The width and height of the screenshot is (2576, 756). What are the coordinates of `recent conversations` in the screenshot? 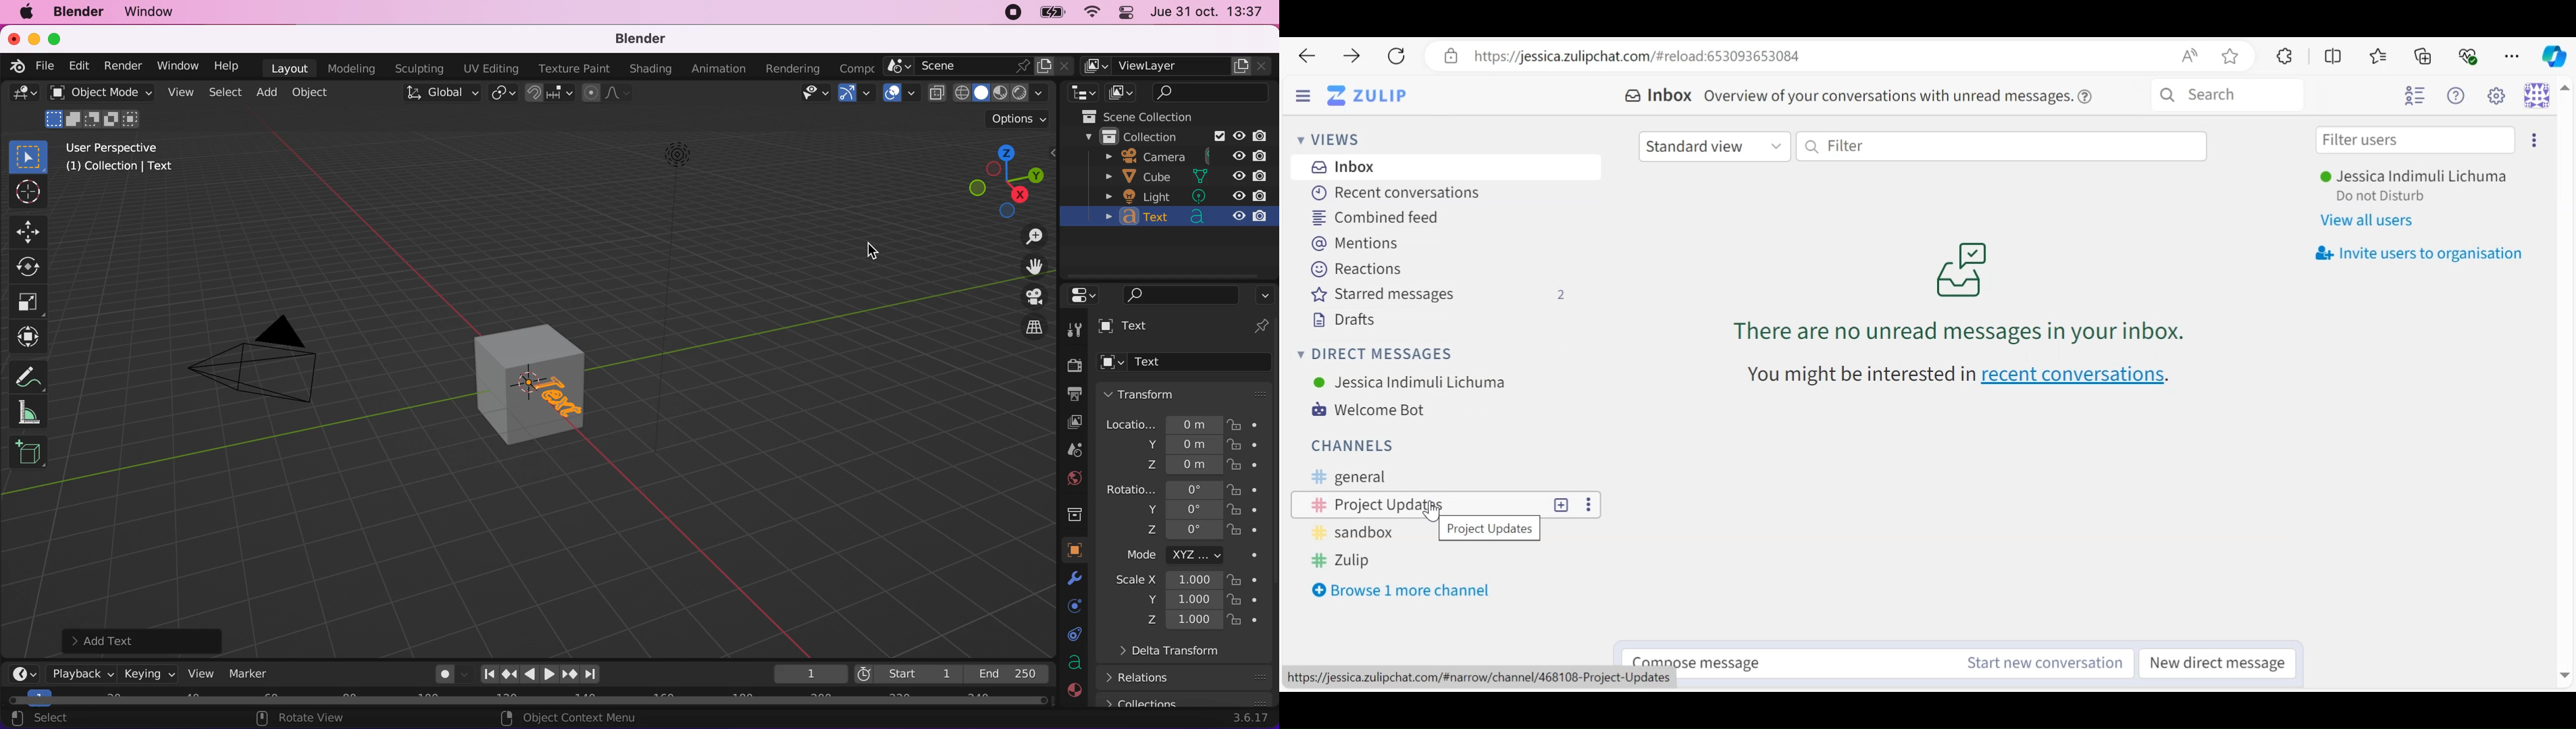 It's located at (1967, 378).